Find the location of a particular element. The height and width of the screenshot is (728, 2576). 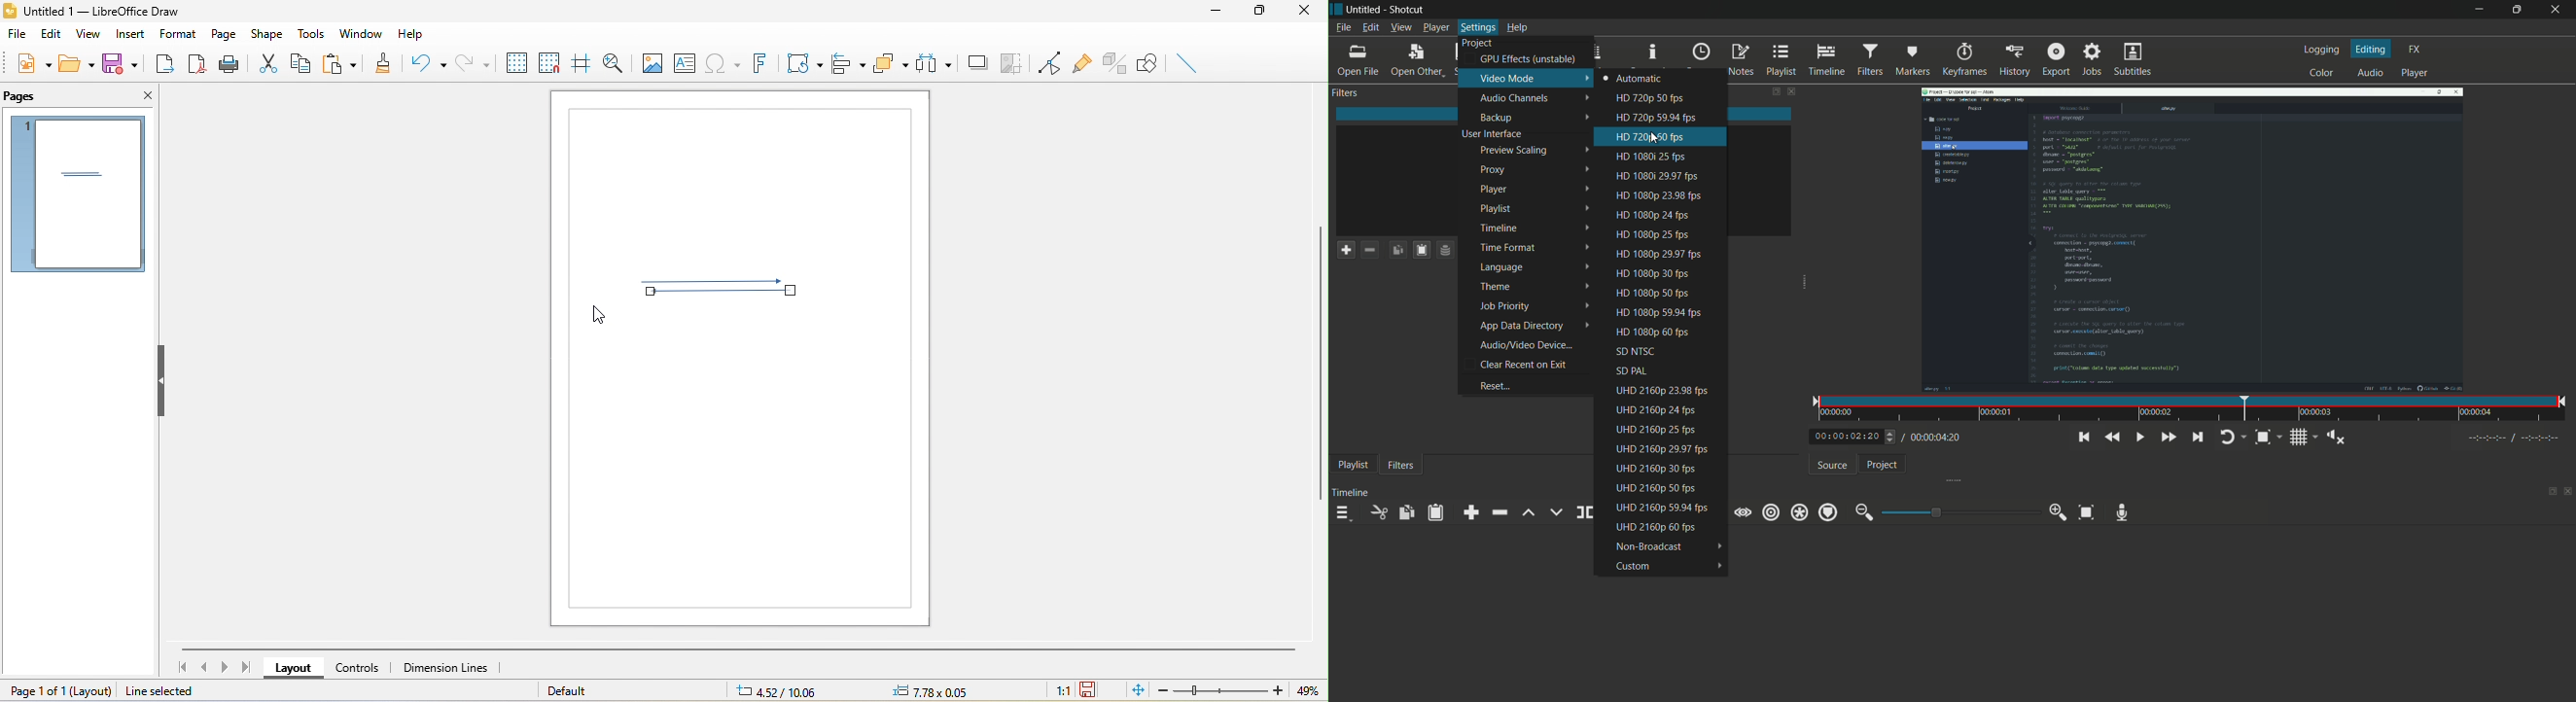

display to grids is located at coordinates (515, 62).